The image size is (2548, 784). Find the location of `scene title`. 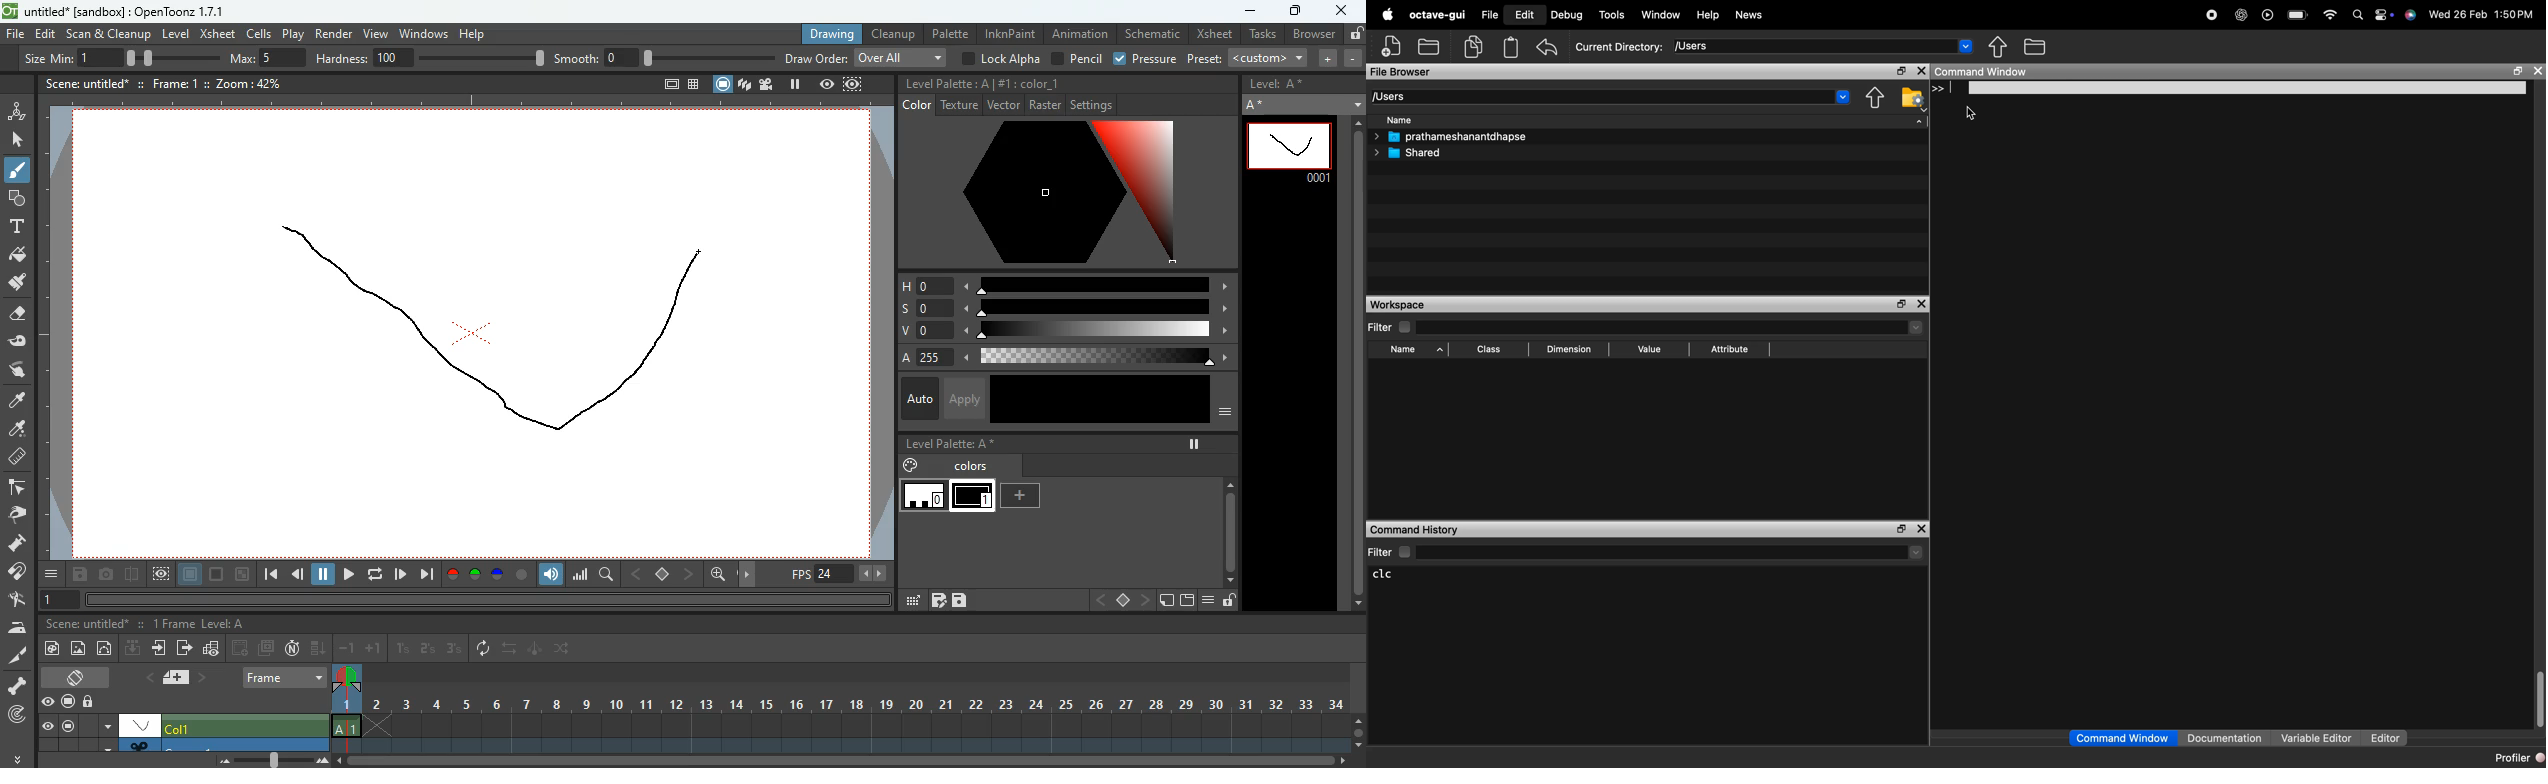

scene title is located at coordinates (90, 624).